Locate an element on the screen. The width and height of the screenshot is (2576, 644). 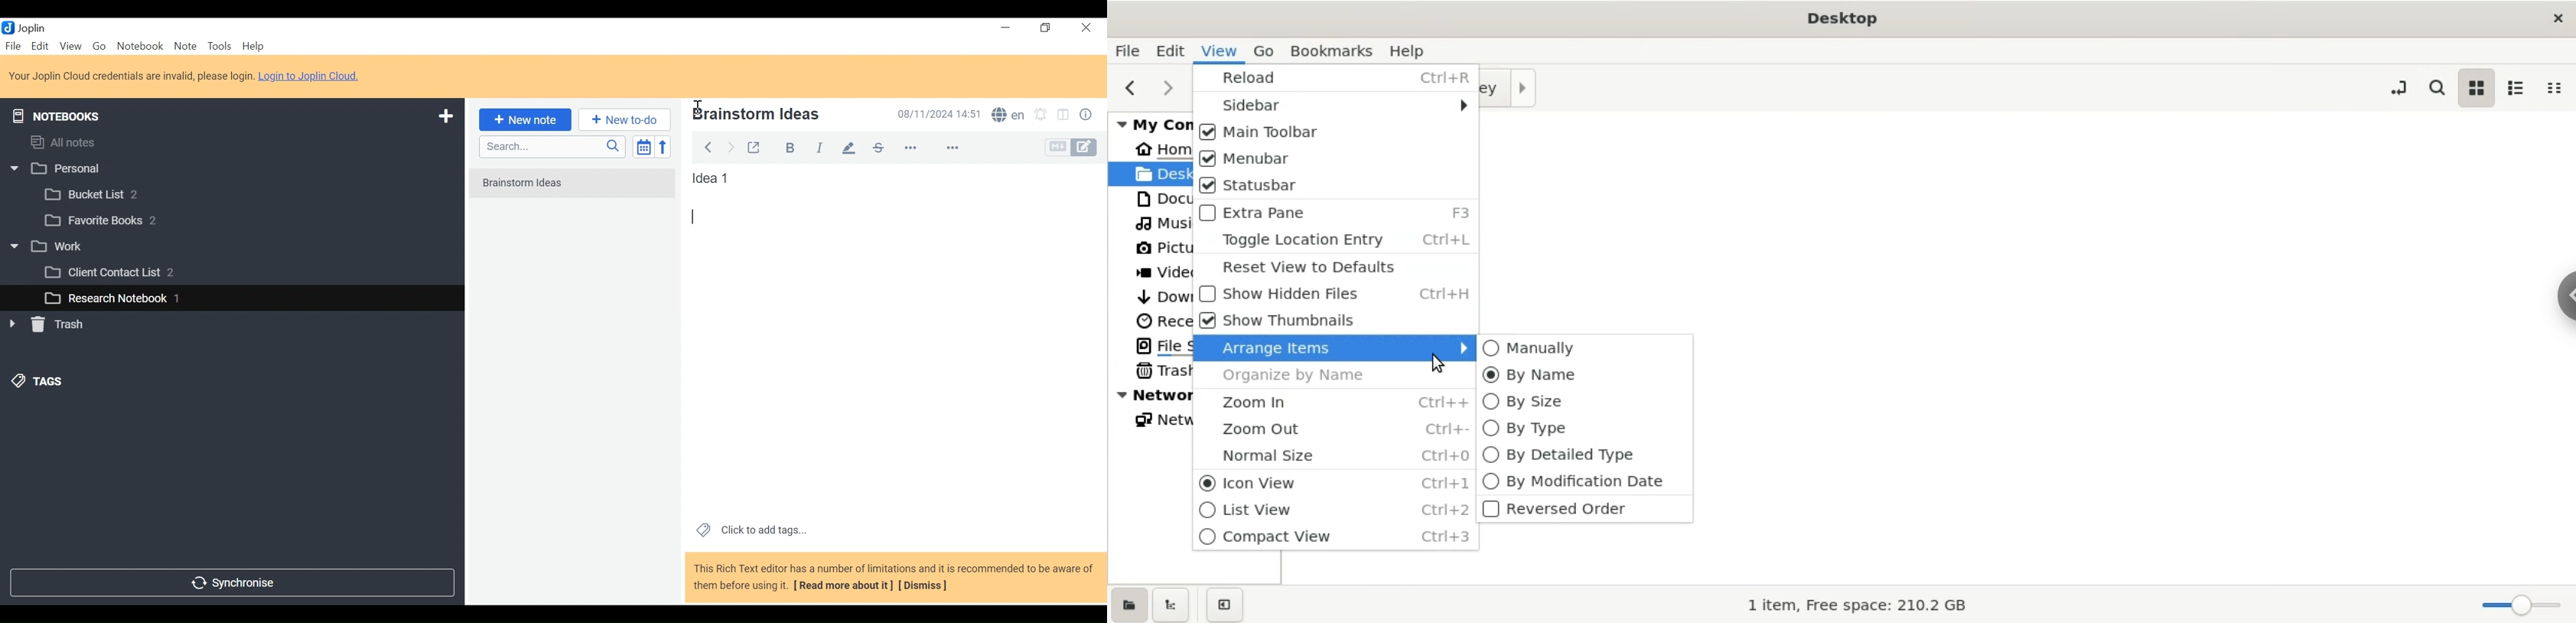
compact view is located at coordinates (1334, 539).